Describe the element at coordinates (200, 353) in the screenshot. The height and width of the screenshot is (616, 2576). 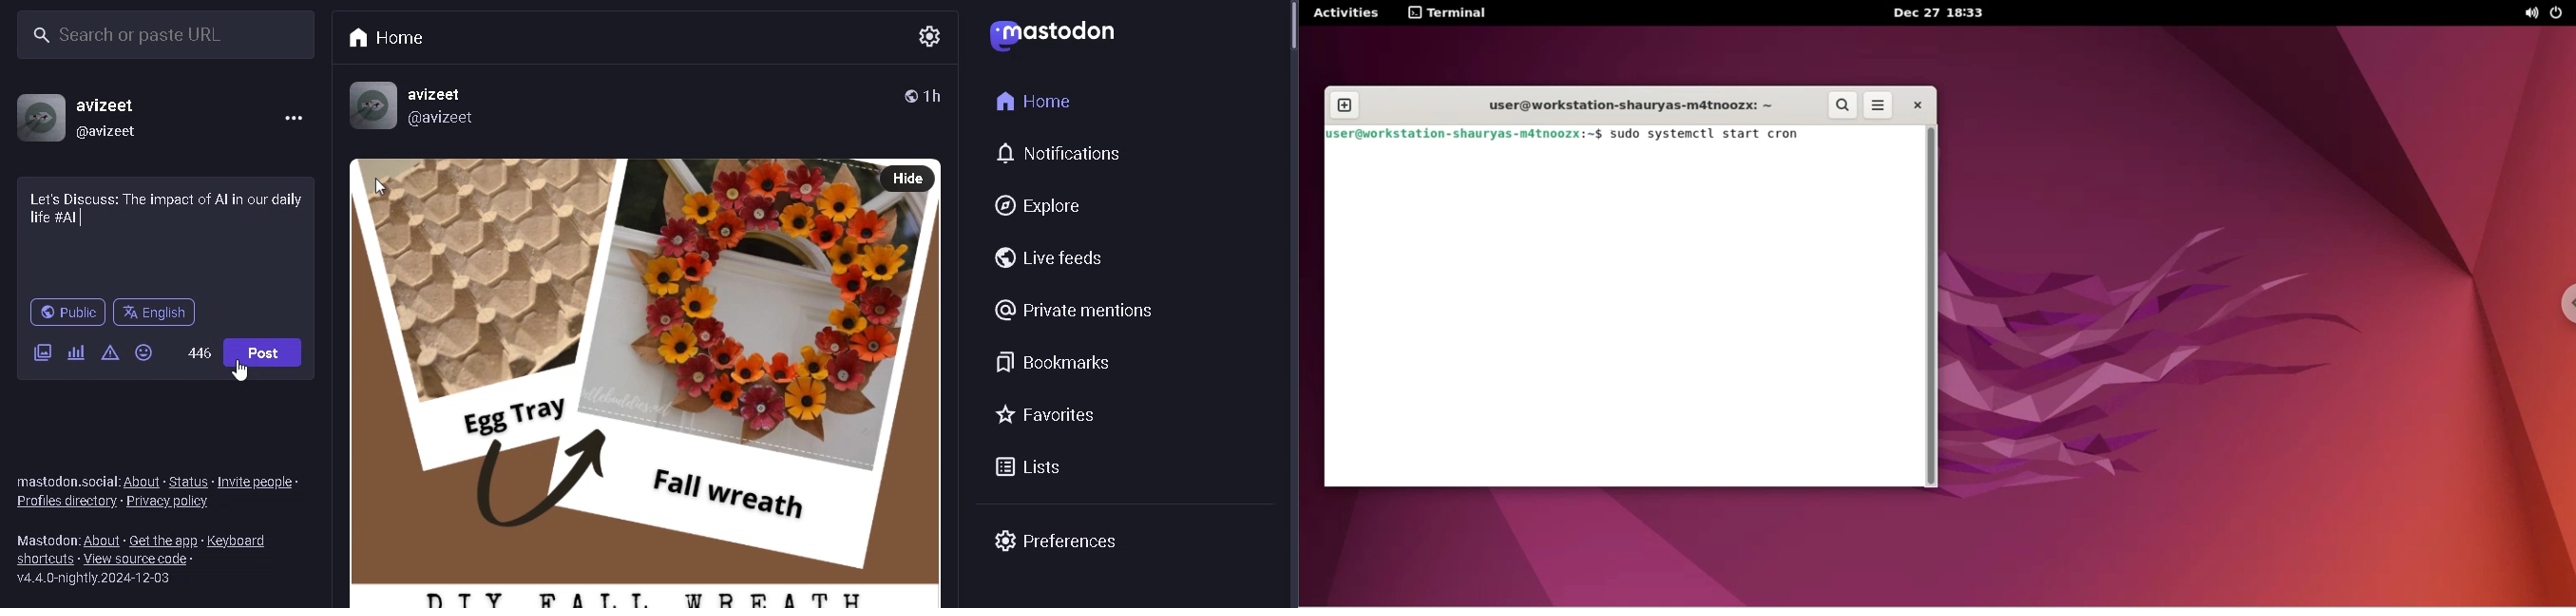
I see `WORD LIMIT` at that location.